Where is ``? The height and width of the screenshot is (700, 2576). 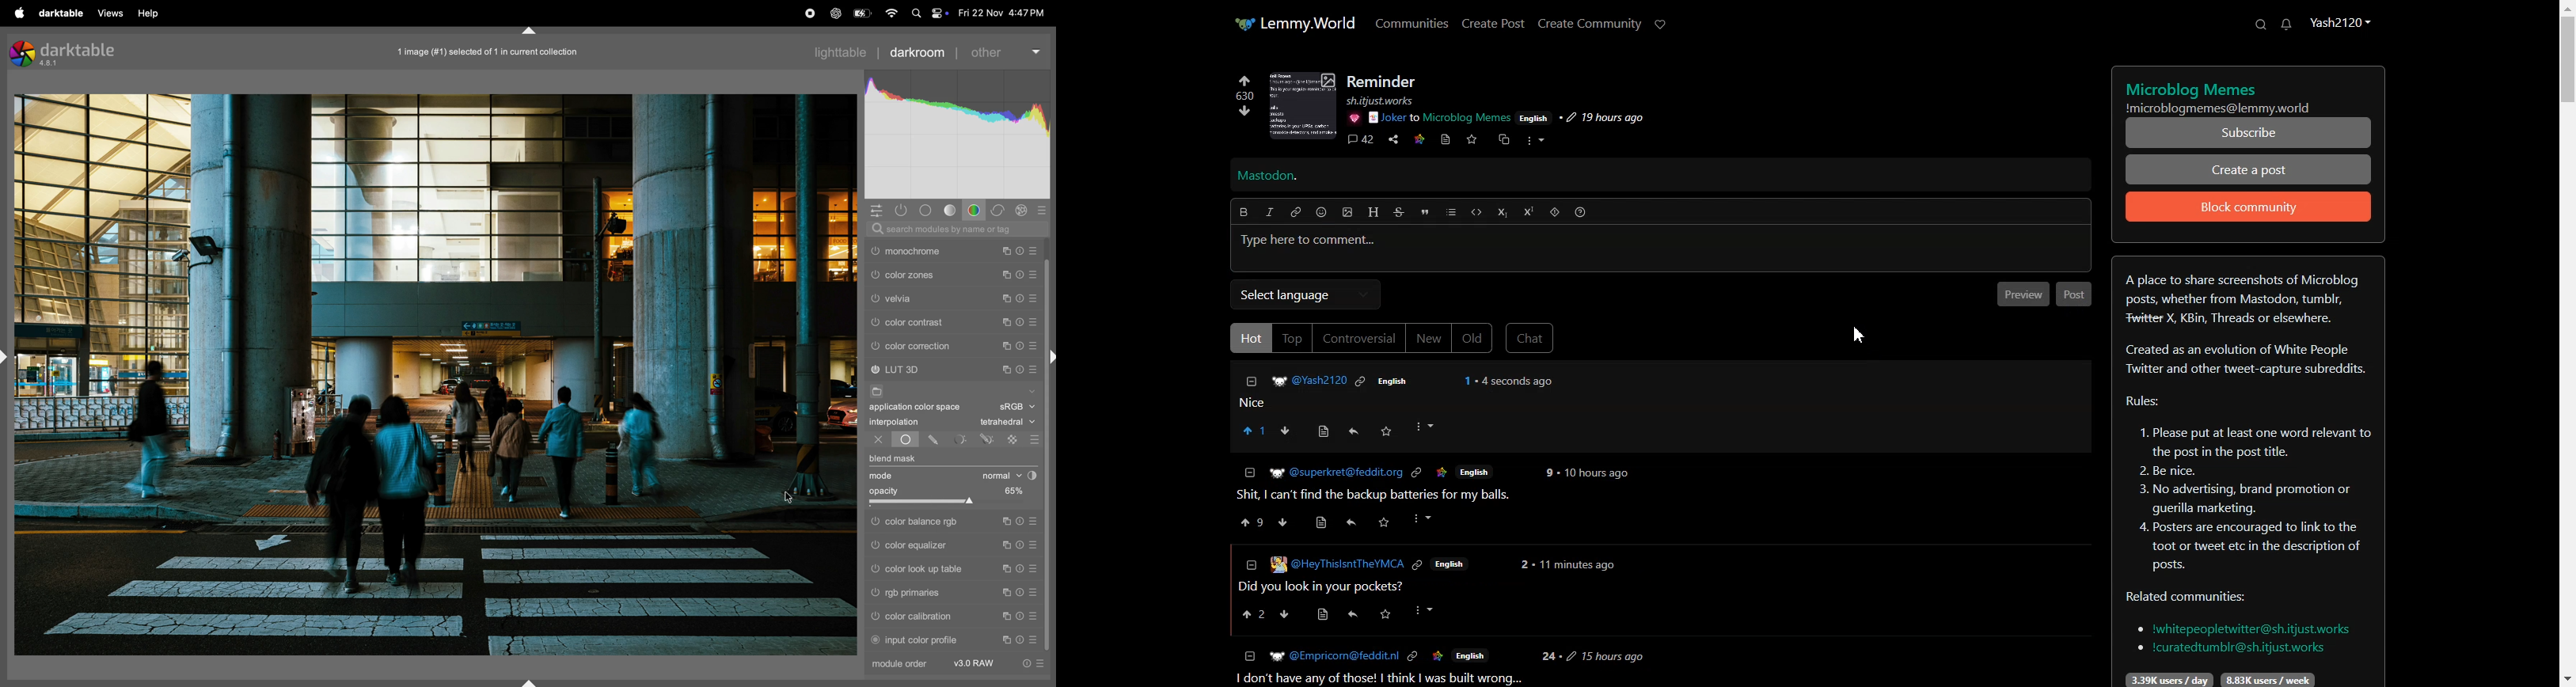
 is located at coordinates (1353, 118).